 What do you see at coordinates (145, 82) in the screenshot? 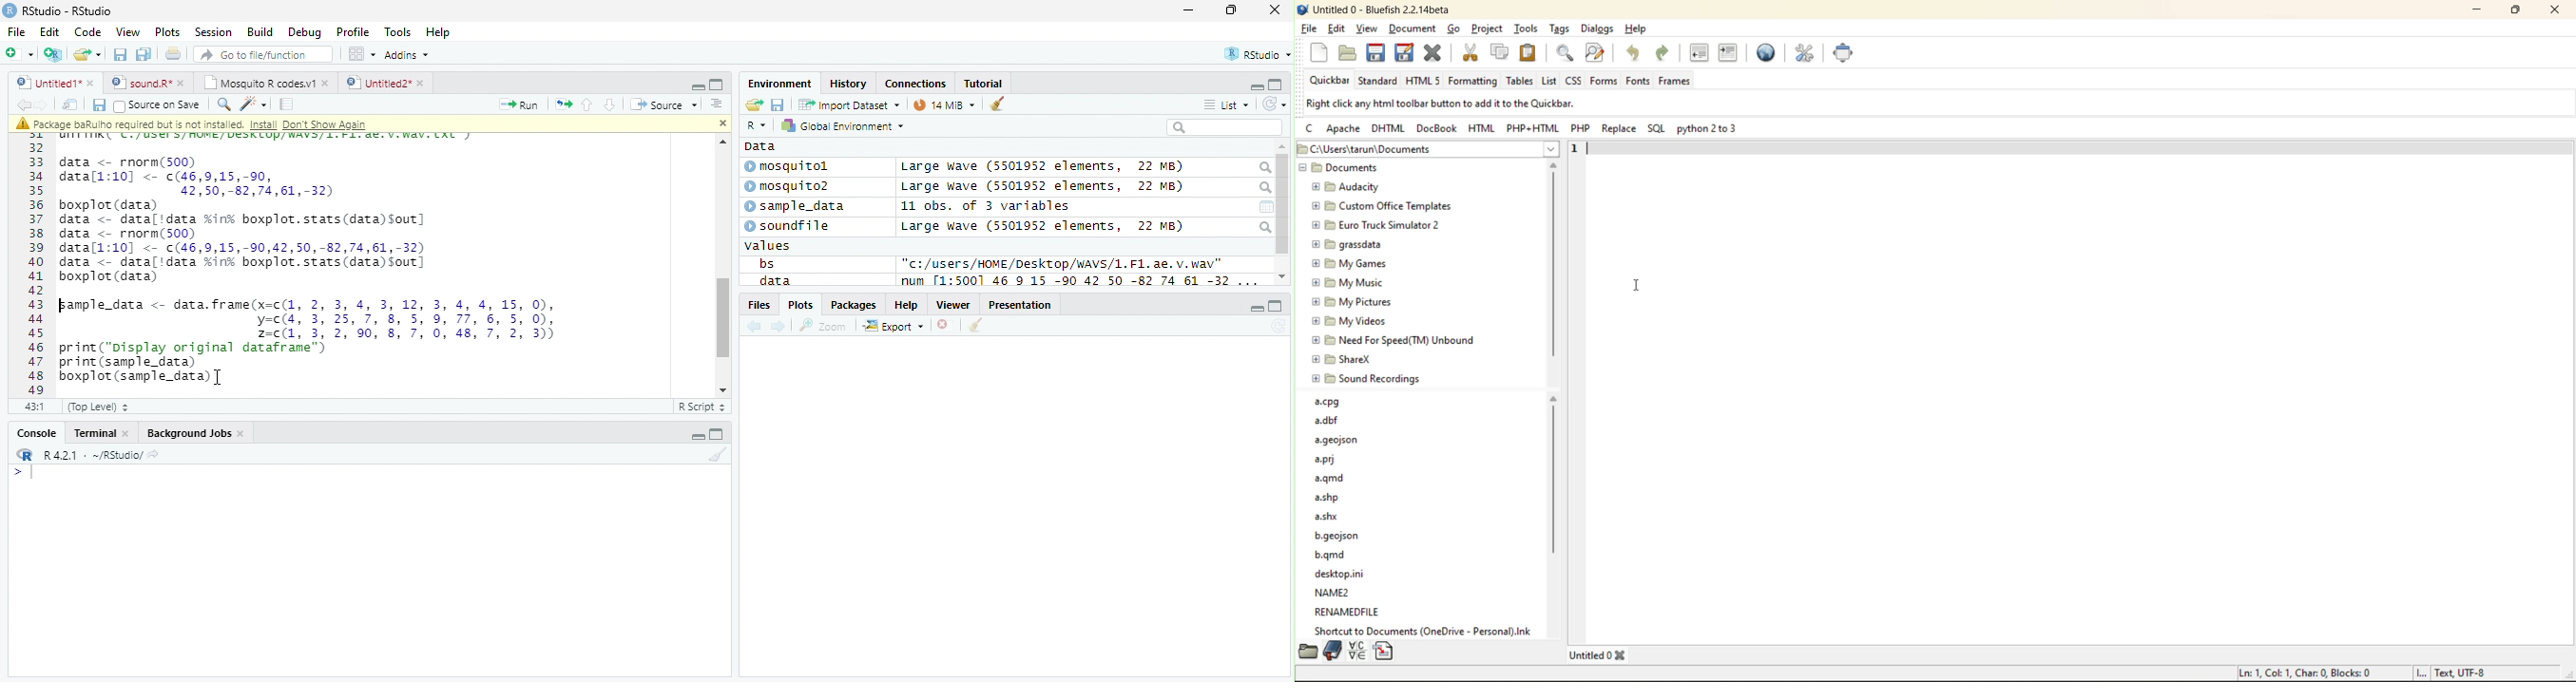
I see `sound.R*` at bounding box center [145, 82].